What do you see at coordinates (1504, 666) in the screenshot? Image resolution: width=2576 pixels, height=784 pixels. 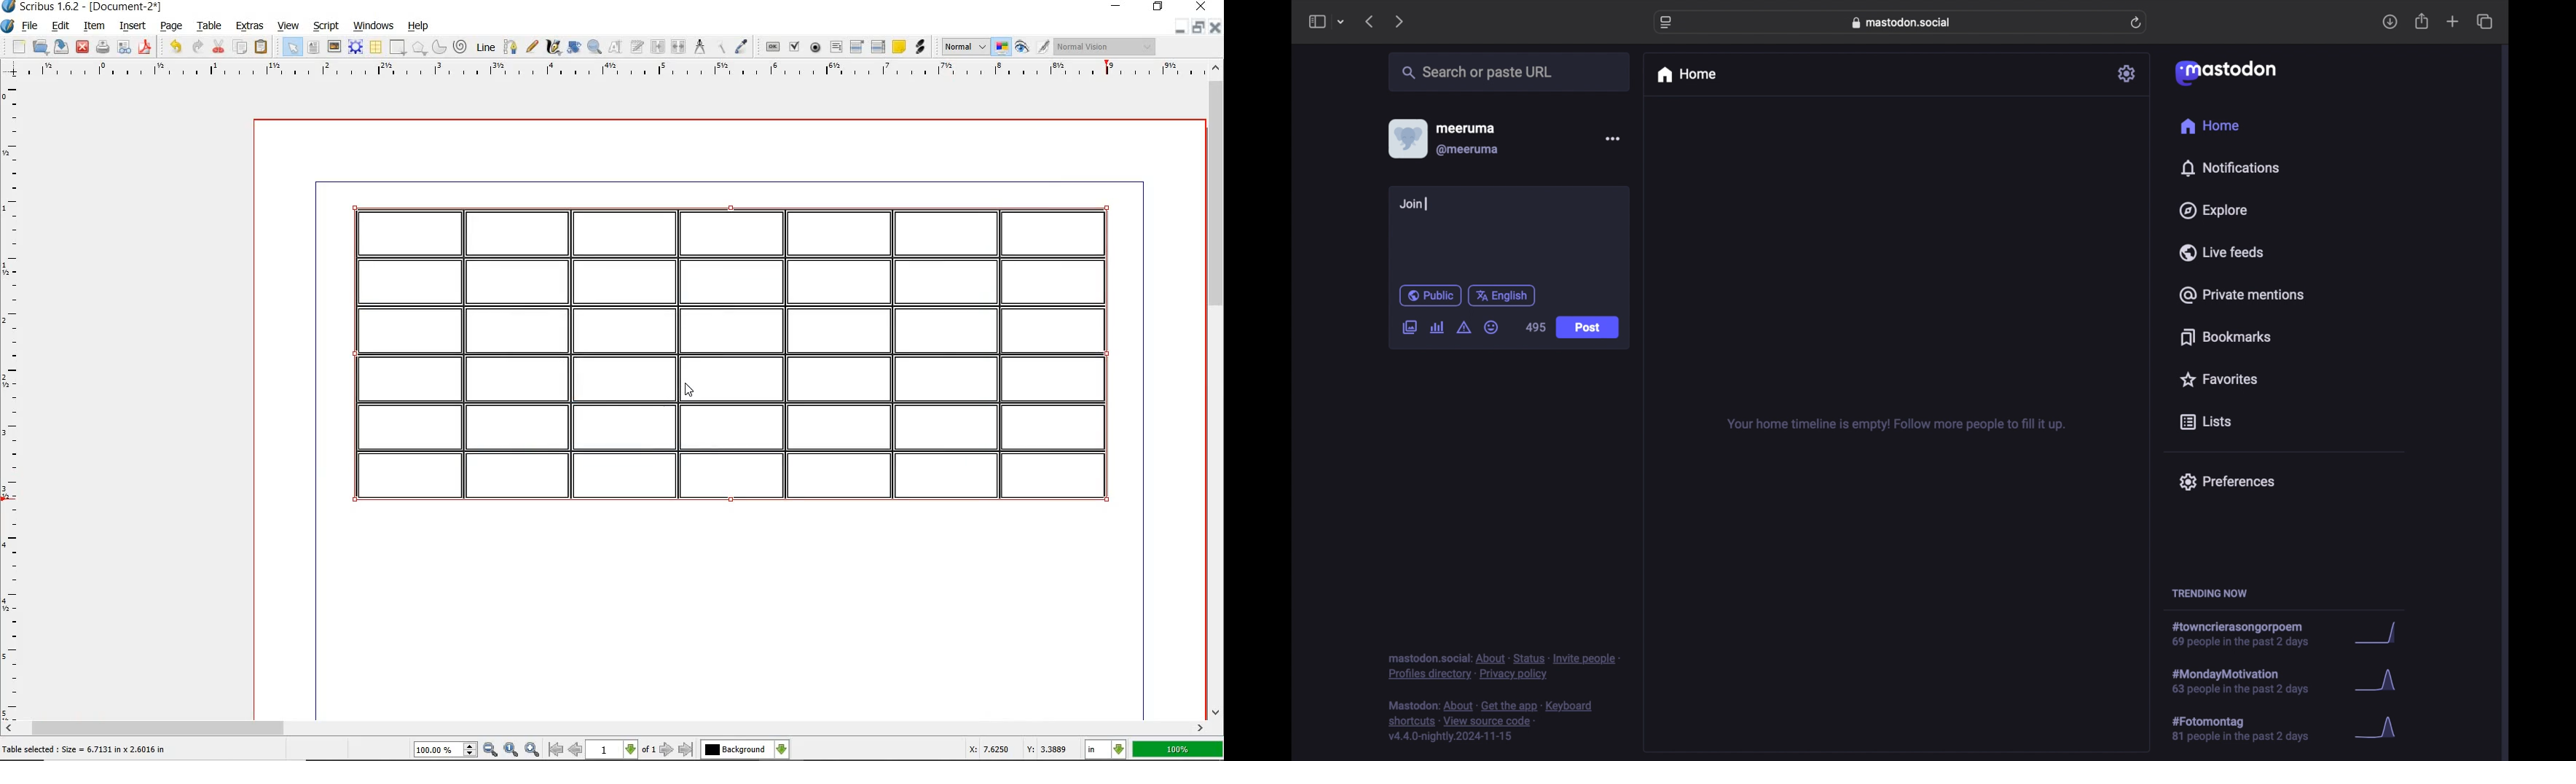 I see `footnote` at bounding box center [1504, 666].